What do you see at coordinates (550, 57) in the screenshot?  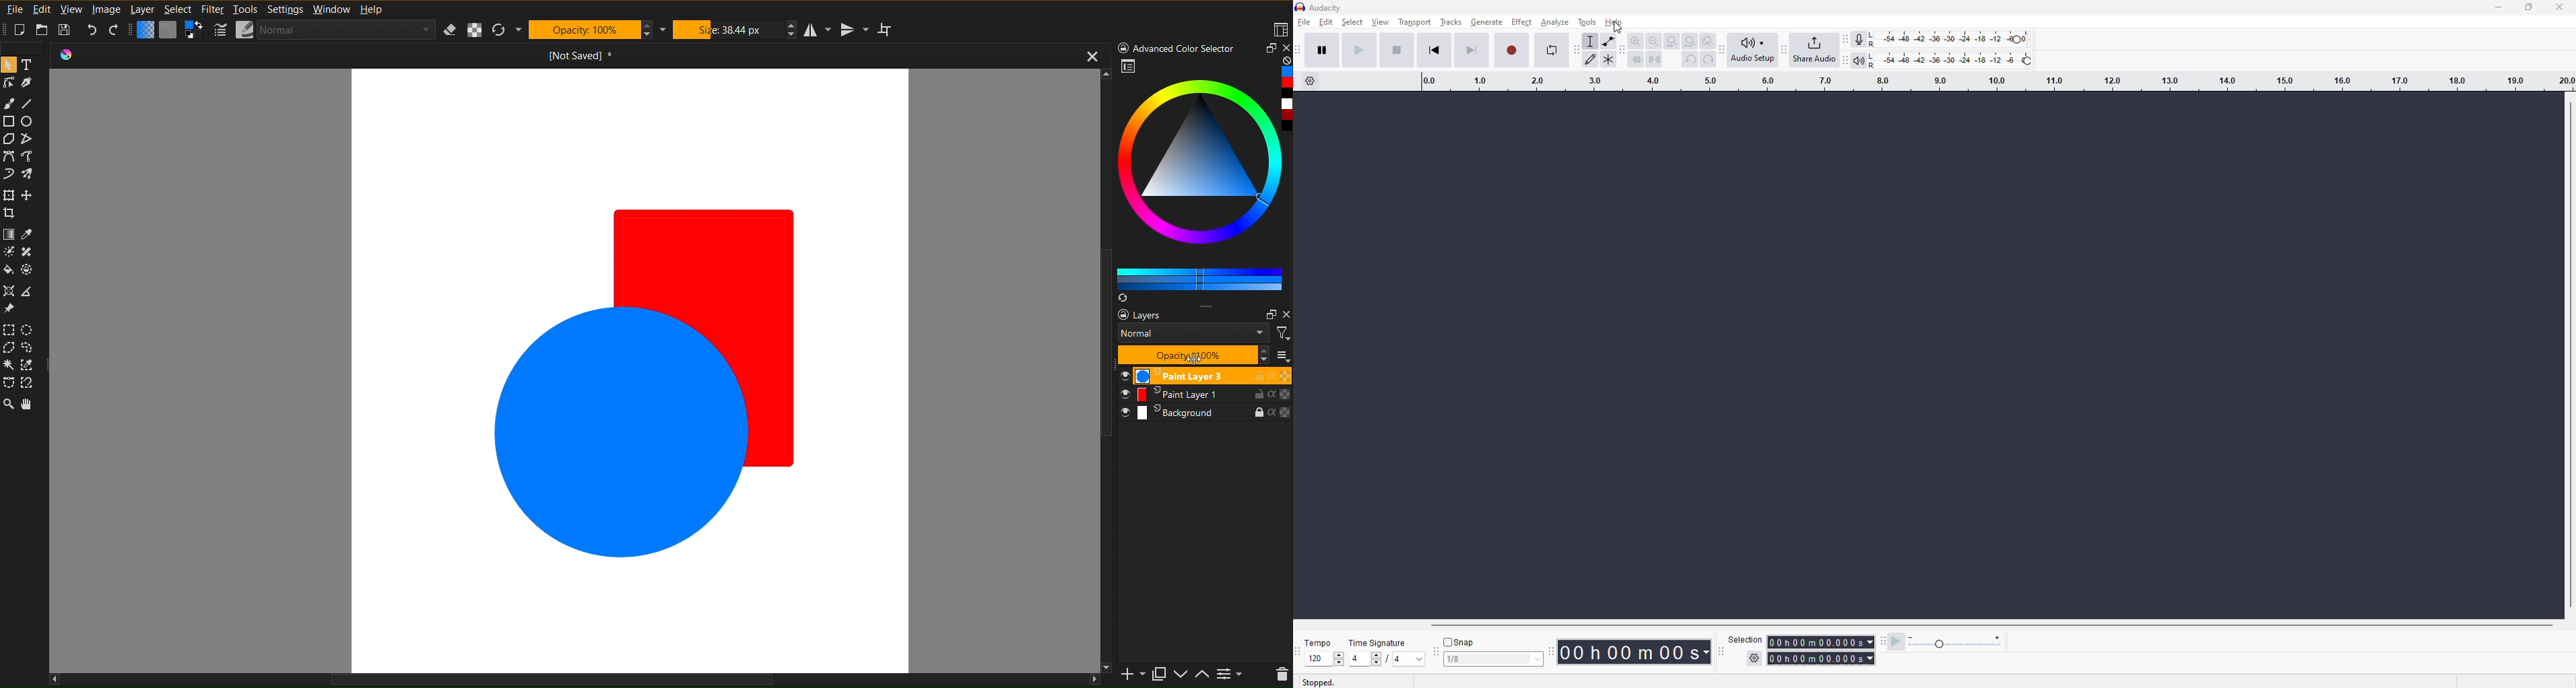 I see `Current Document` at bounding box center [550, 57].